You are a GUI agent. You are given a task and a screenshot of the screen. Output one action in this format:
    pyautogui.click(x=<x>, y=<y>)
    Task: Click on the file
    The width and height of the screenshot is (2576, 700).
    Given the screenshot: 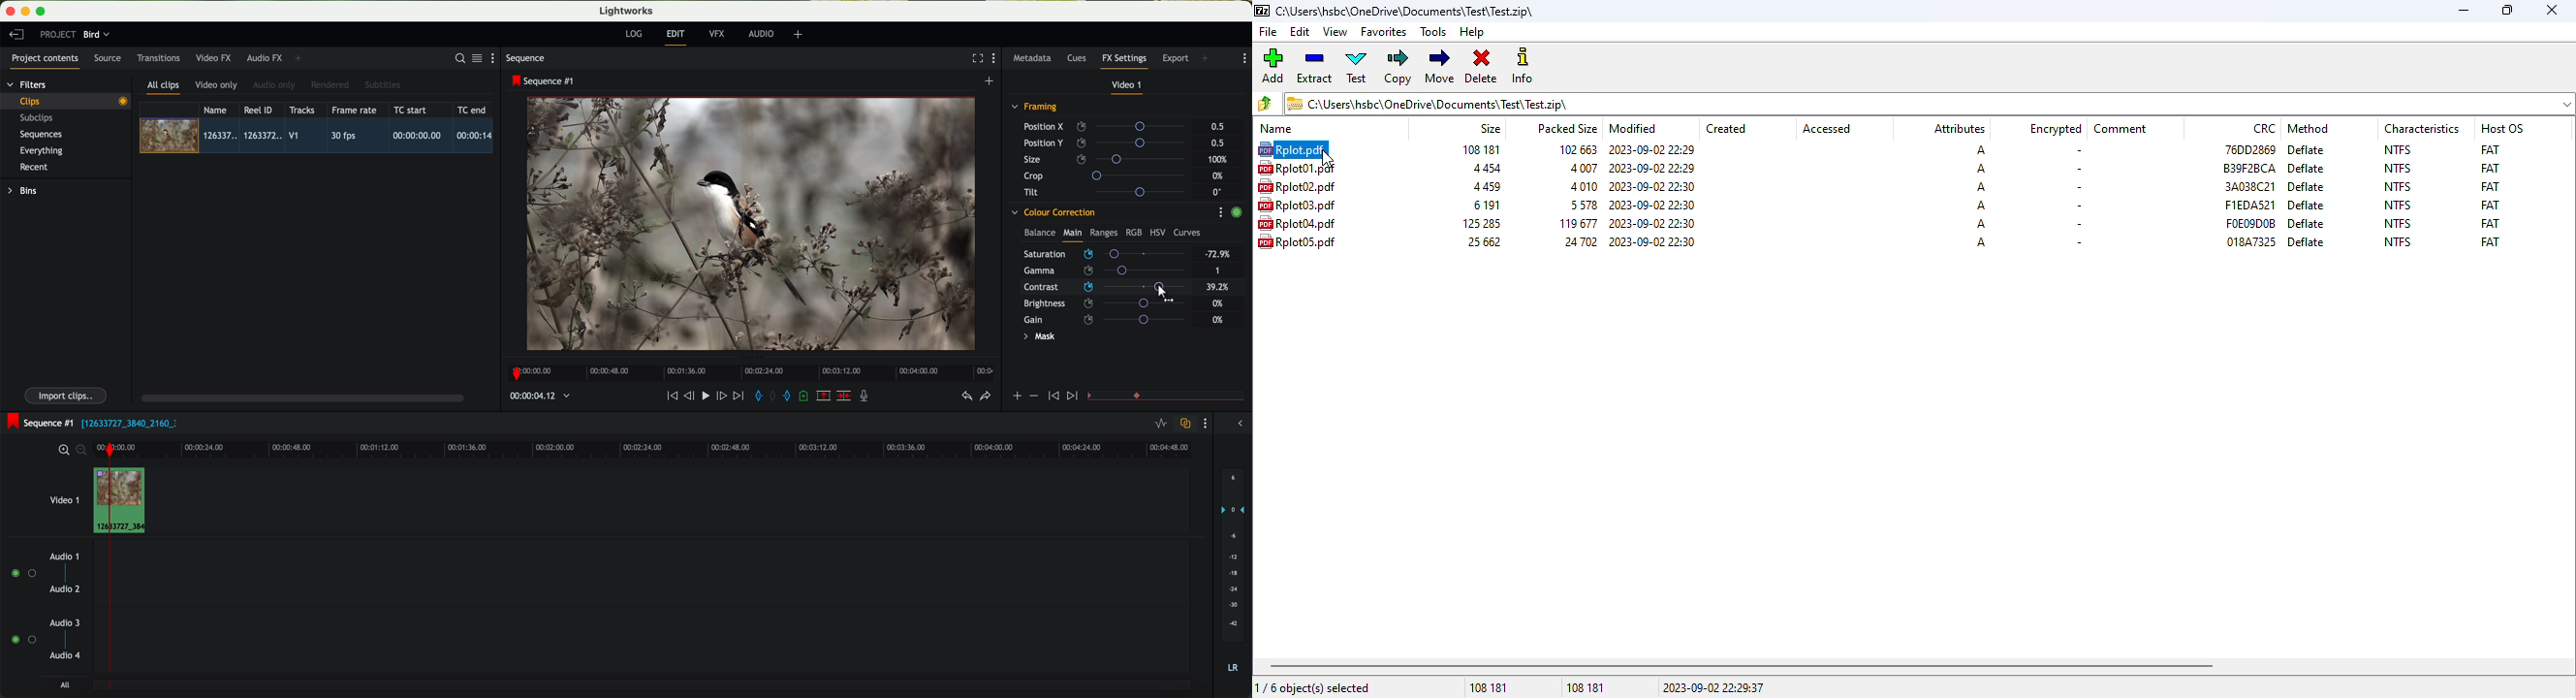 What is the action you would take?
    pyautogui.click(x=1297, y=168)
    